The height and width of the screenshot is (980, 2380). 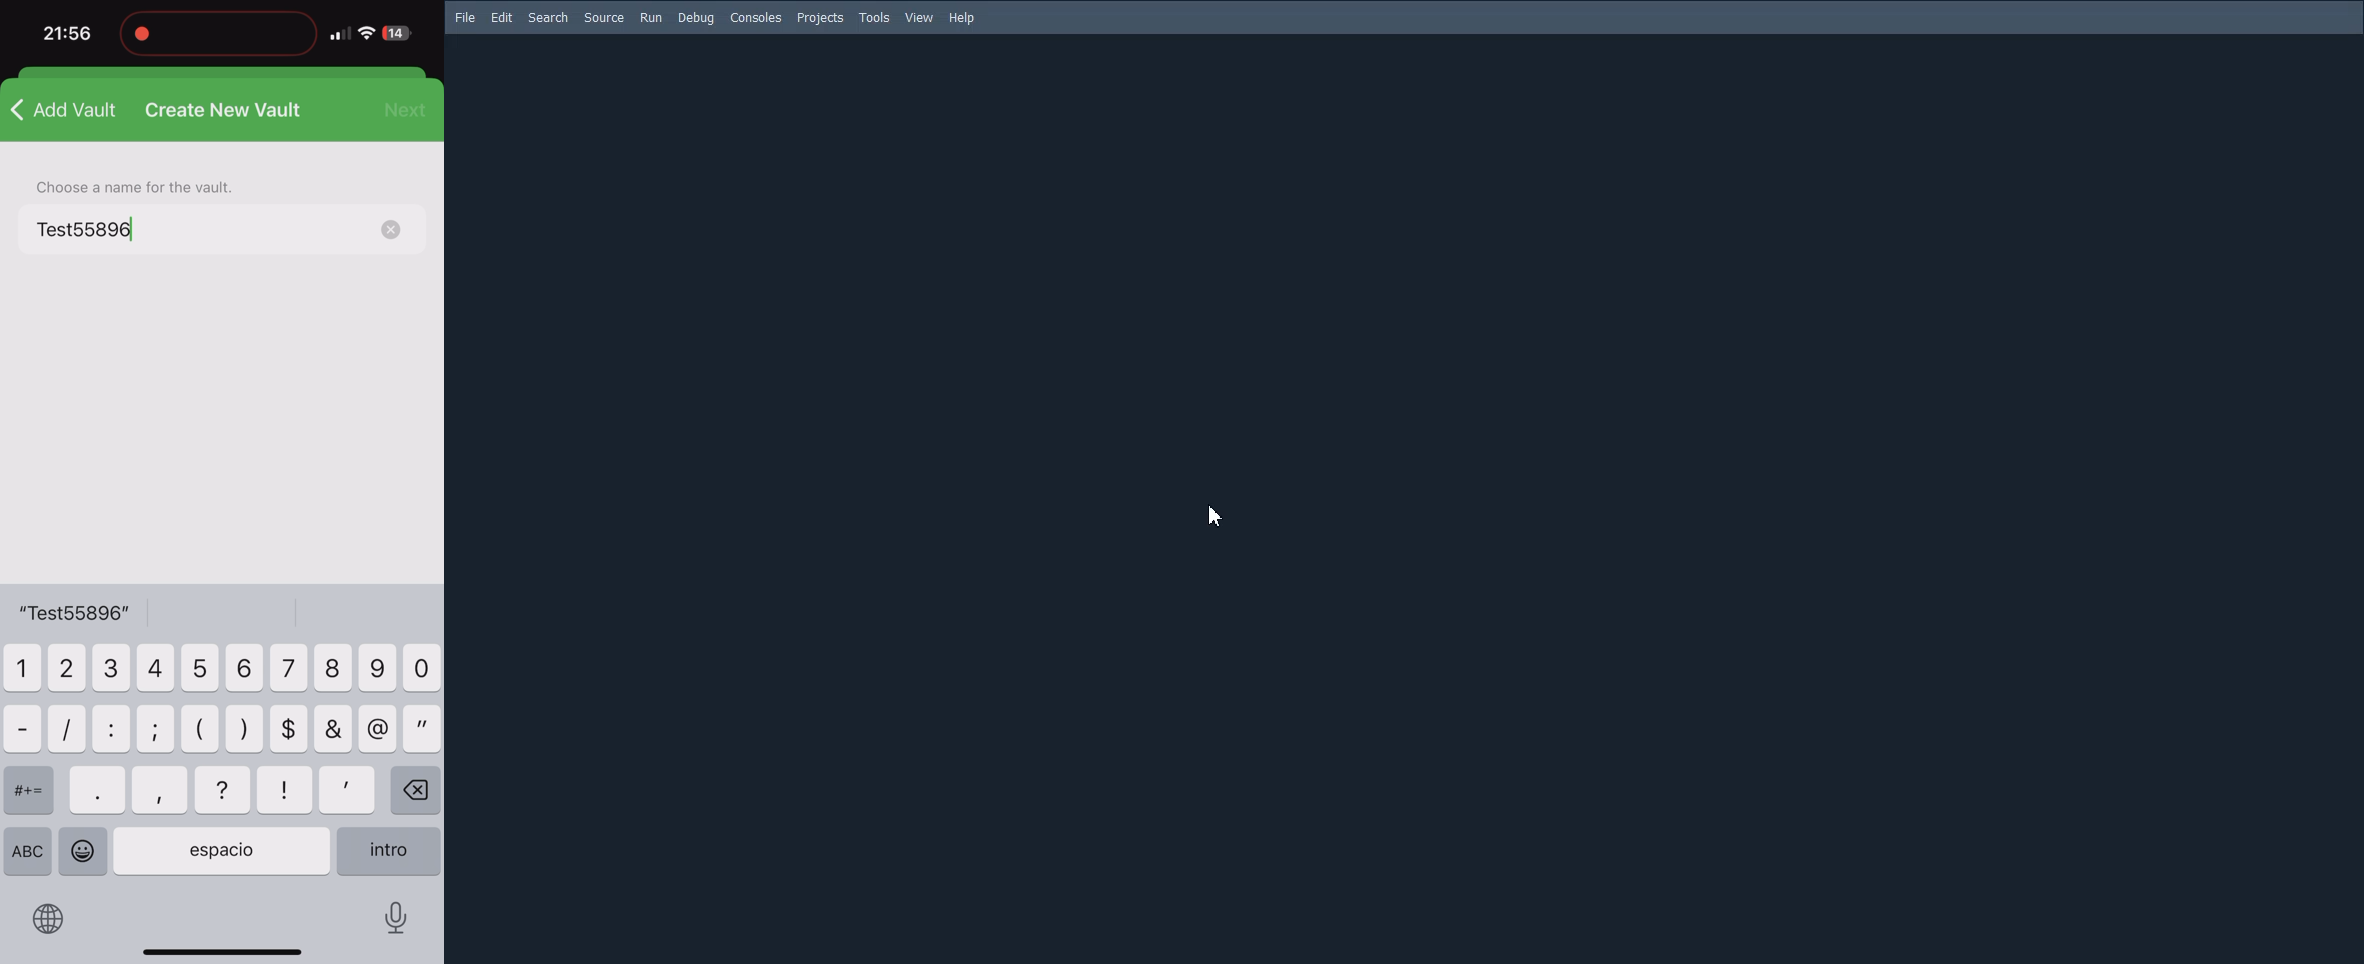 What do you see at coordinates (76, 615) in the screenshot?
I see `"Test55896"` at bounding box center [76, 615].